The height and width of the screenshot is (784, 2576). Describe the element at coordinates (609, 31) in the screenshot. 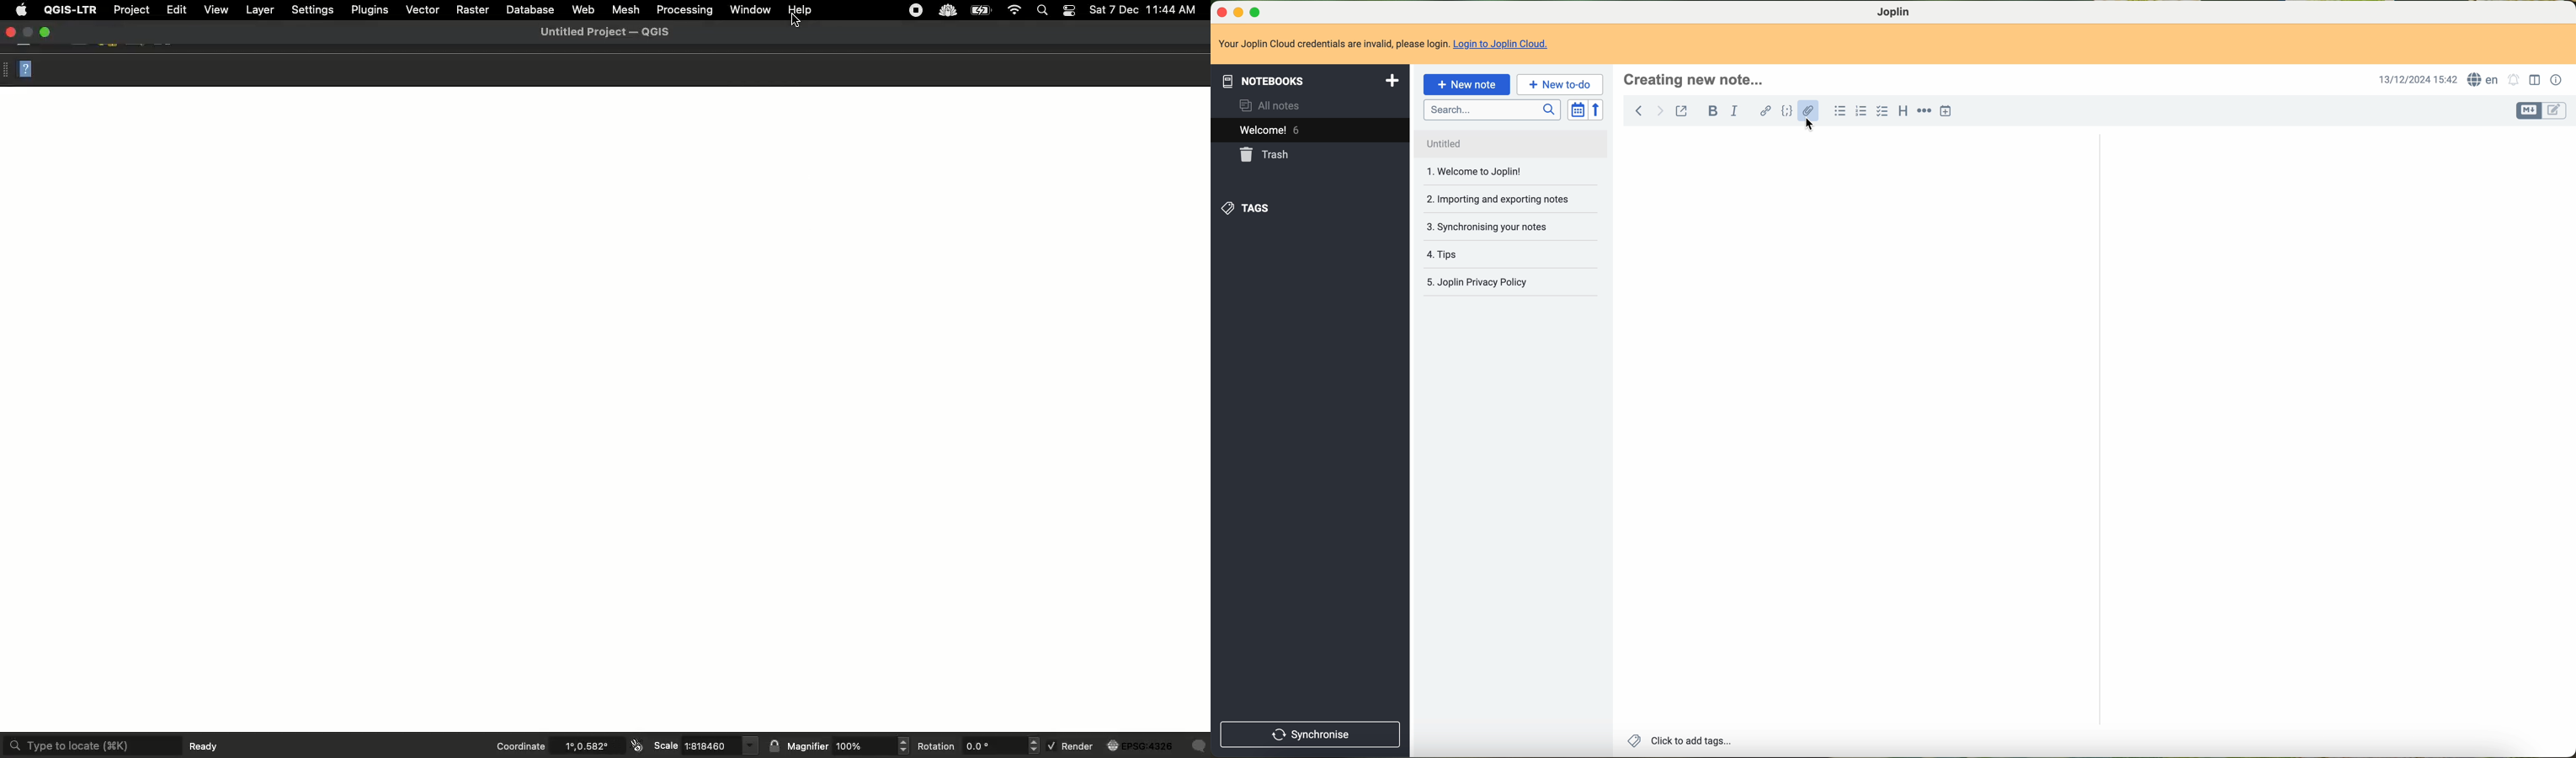

I see `QGIS` at that location.